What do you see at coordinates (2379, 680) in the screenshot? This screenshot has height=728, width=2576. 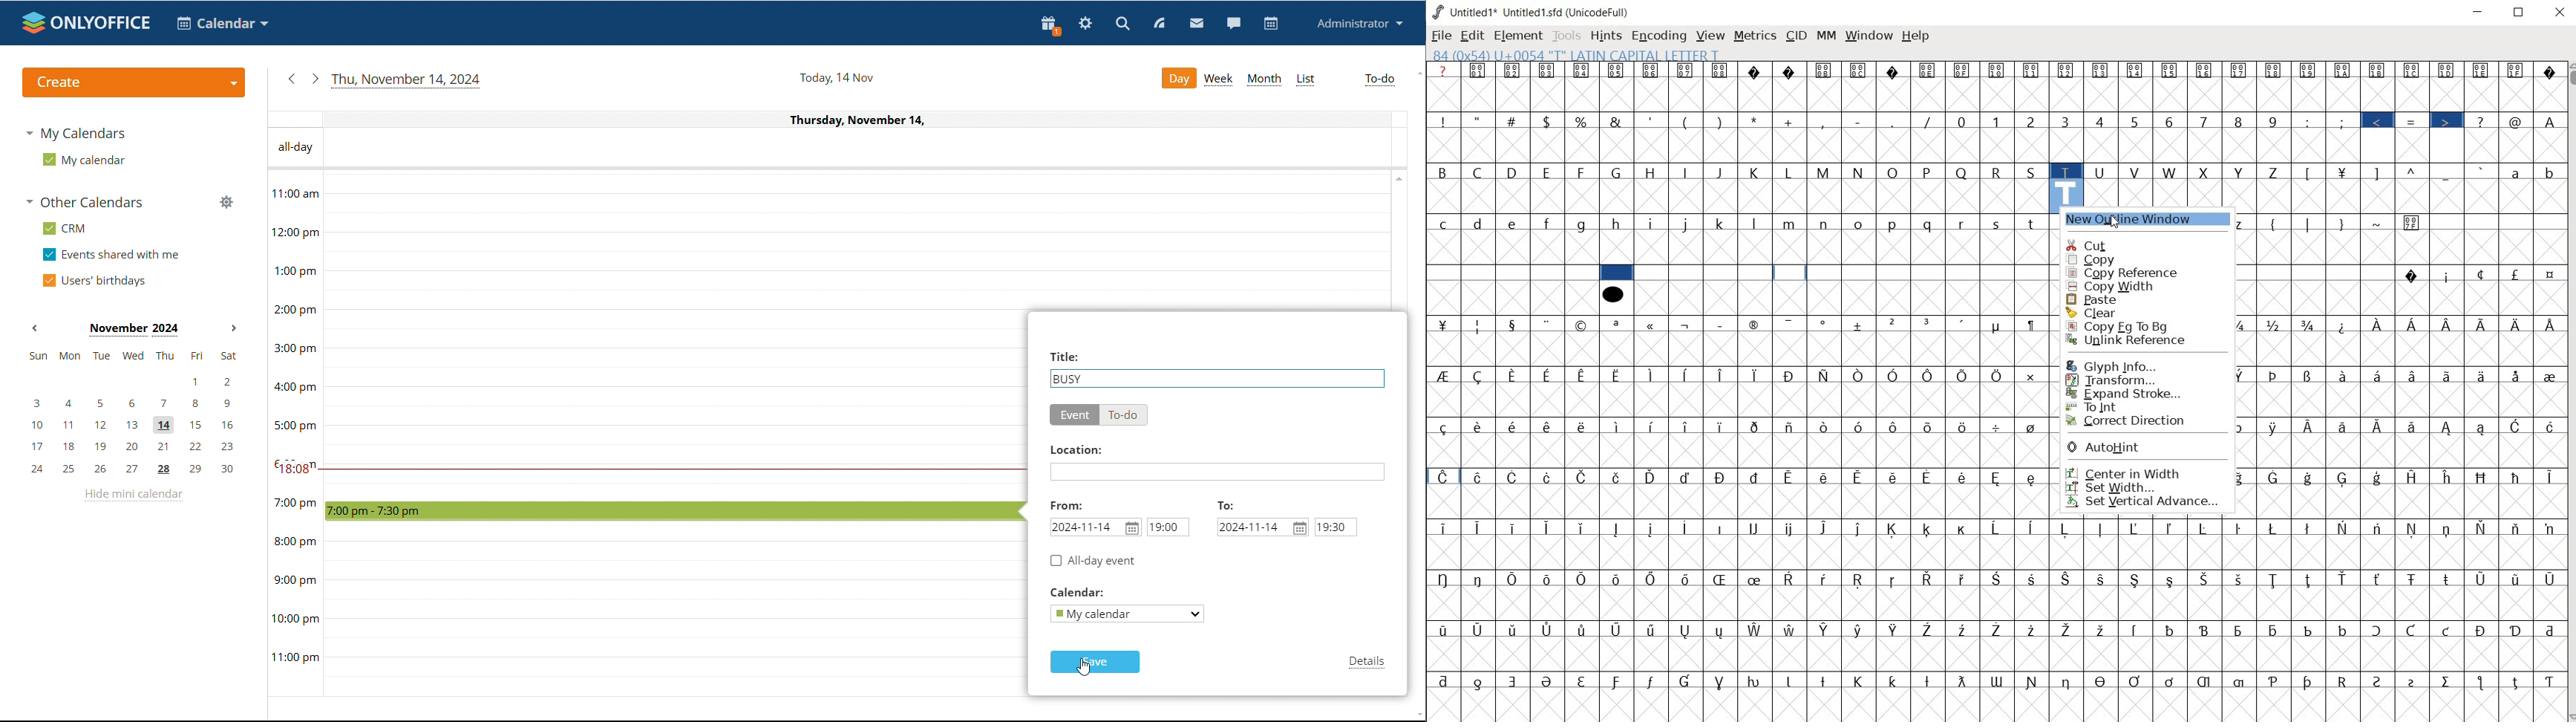 I see `Symbol` at bounding box center [2379, 680].